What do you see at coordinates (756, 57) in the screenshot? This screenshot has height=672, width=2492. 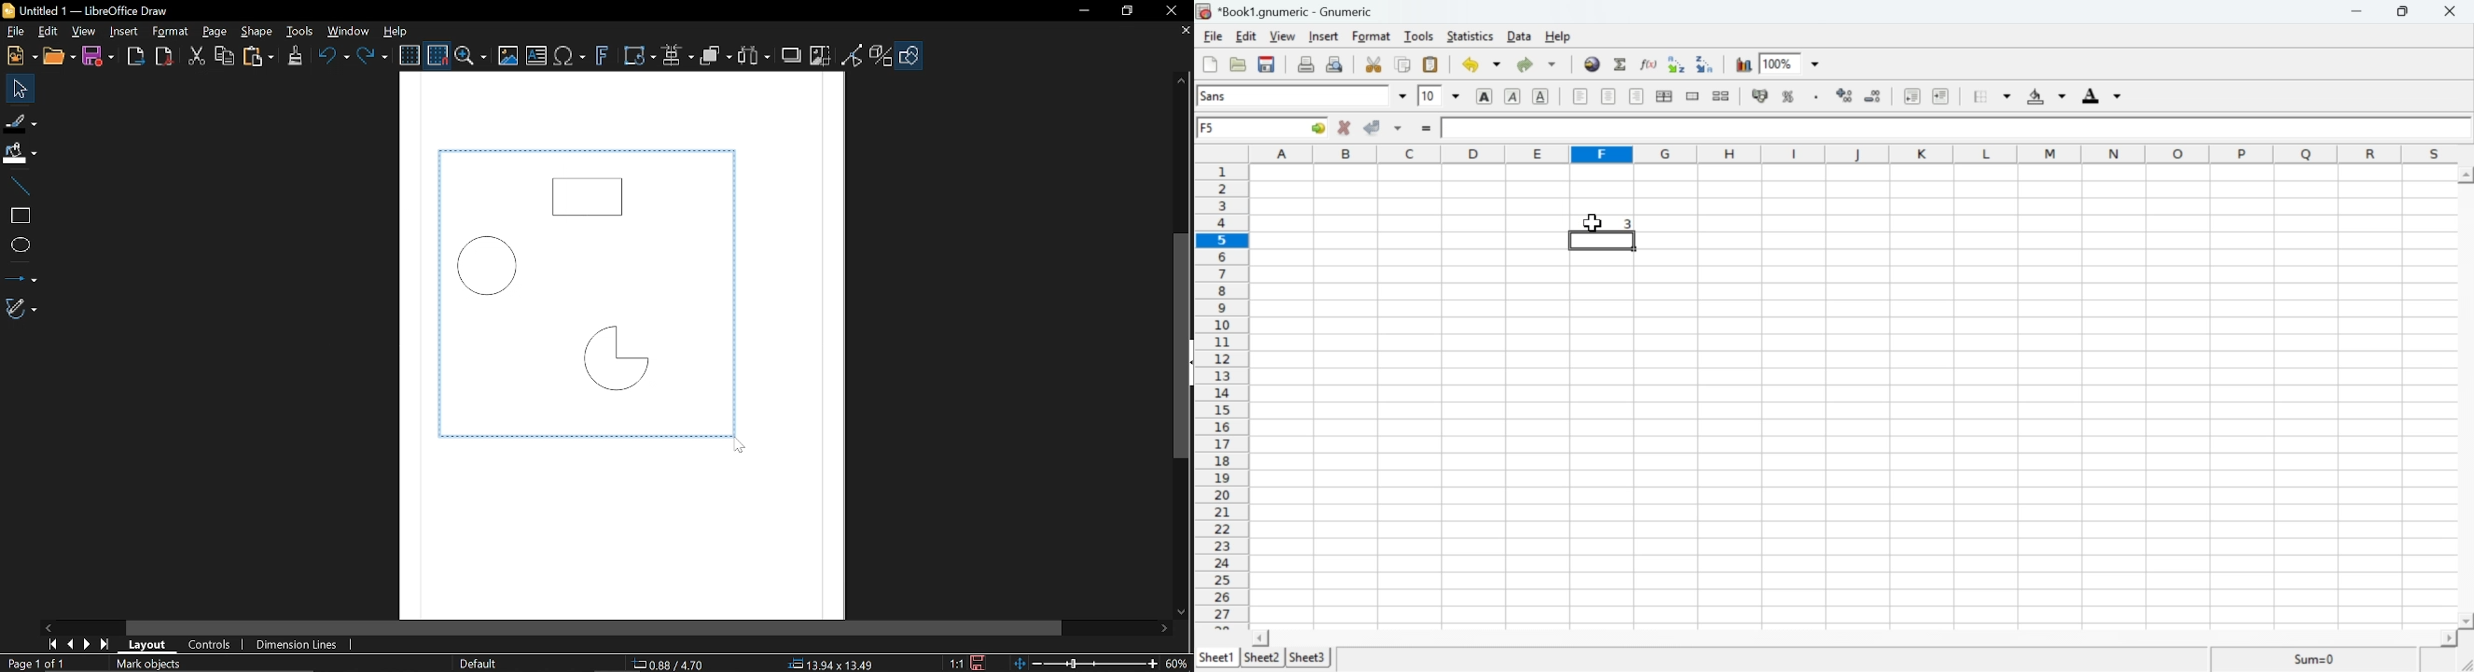 I see `Select at least three objects to distribute` at bounding box center [756, 57].